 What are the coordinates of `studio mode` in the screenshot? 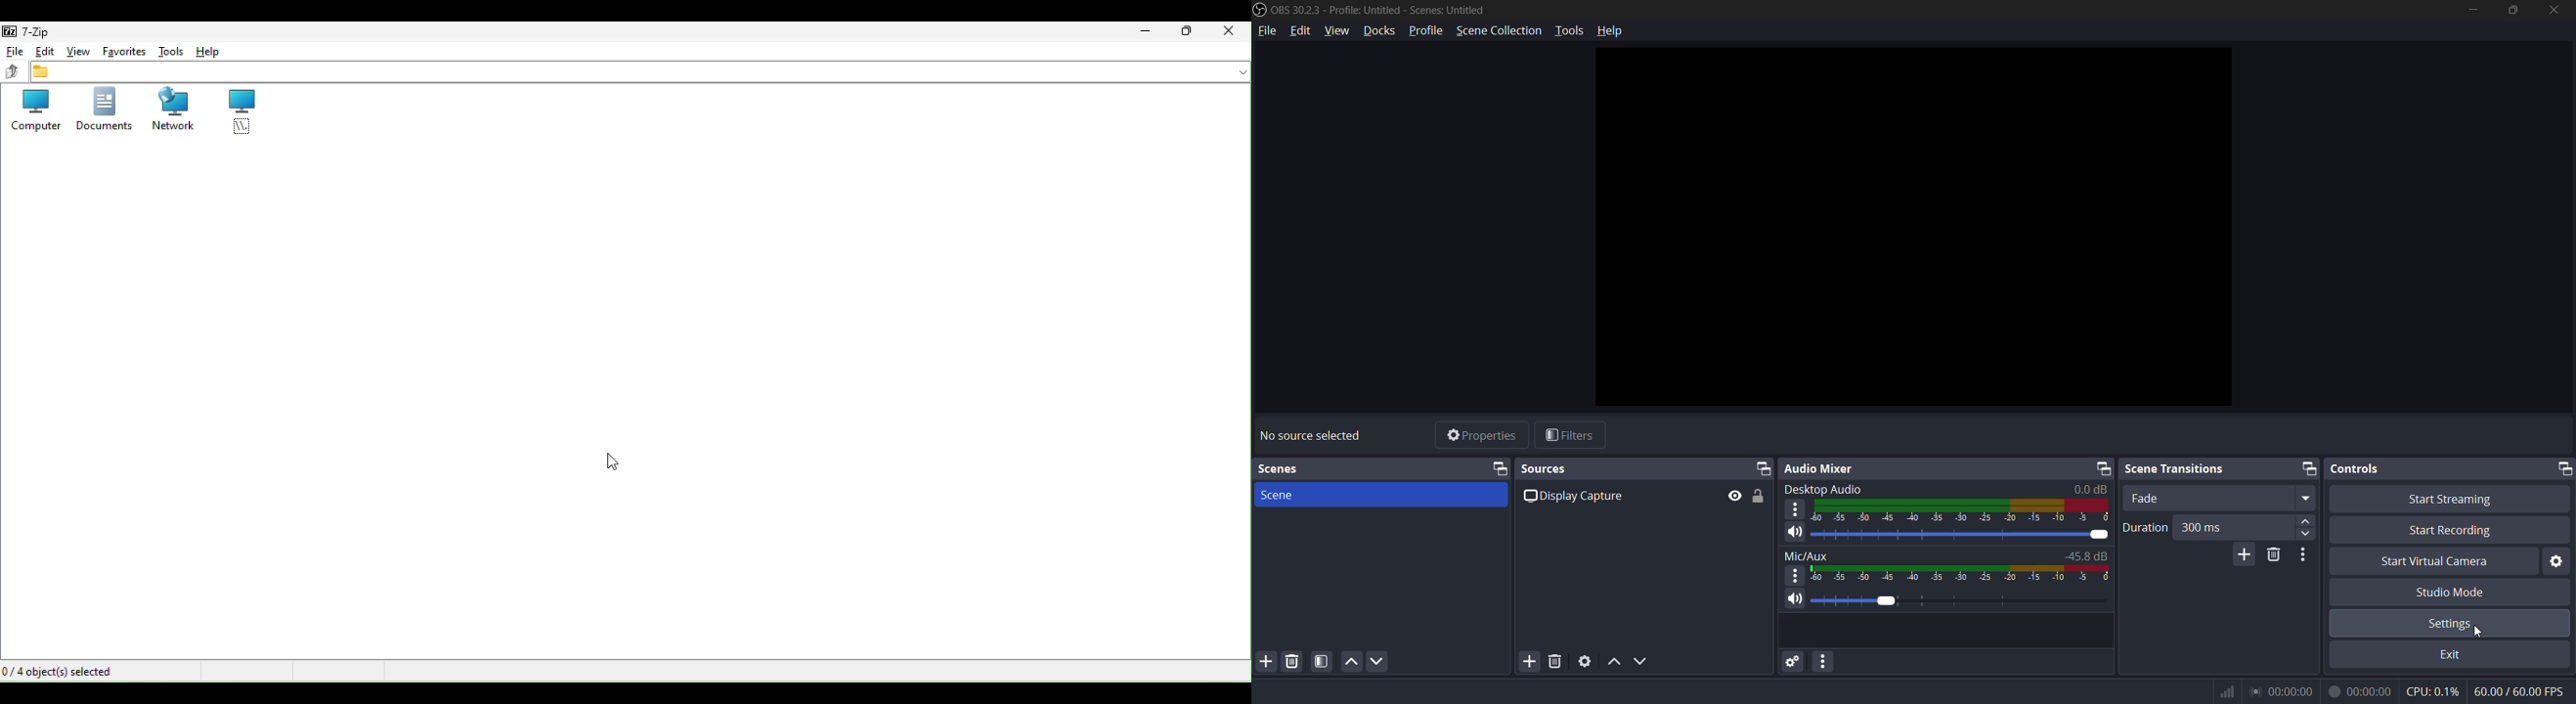 It's located at (2455, 591).